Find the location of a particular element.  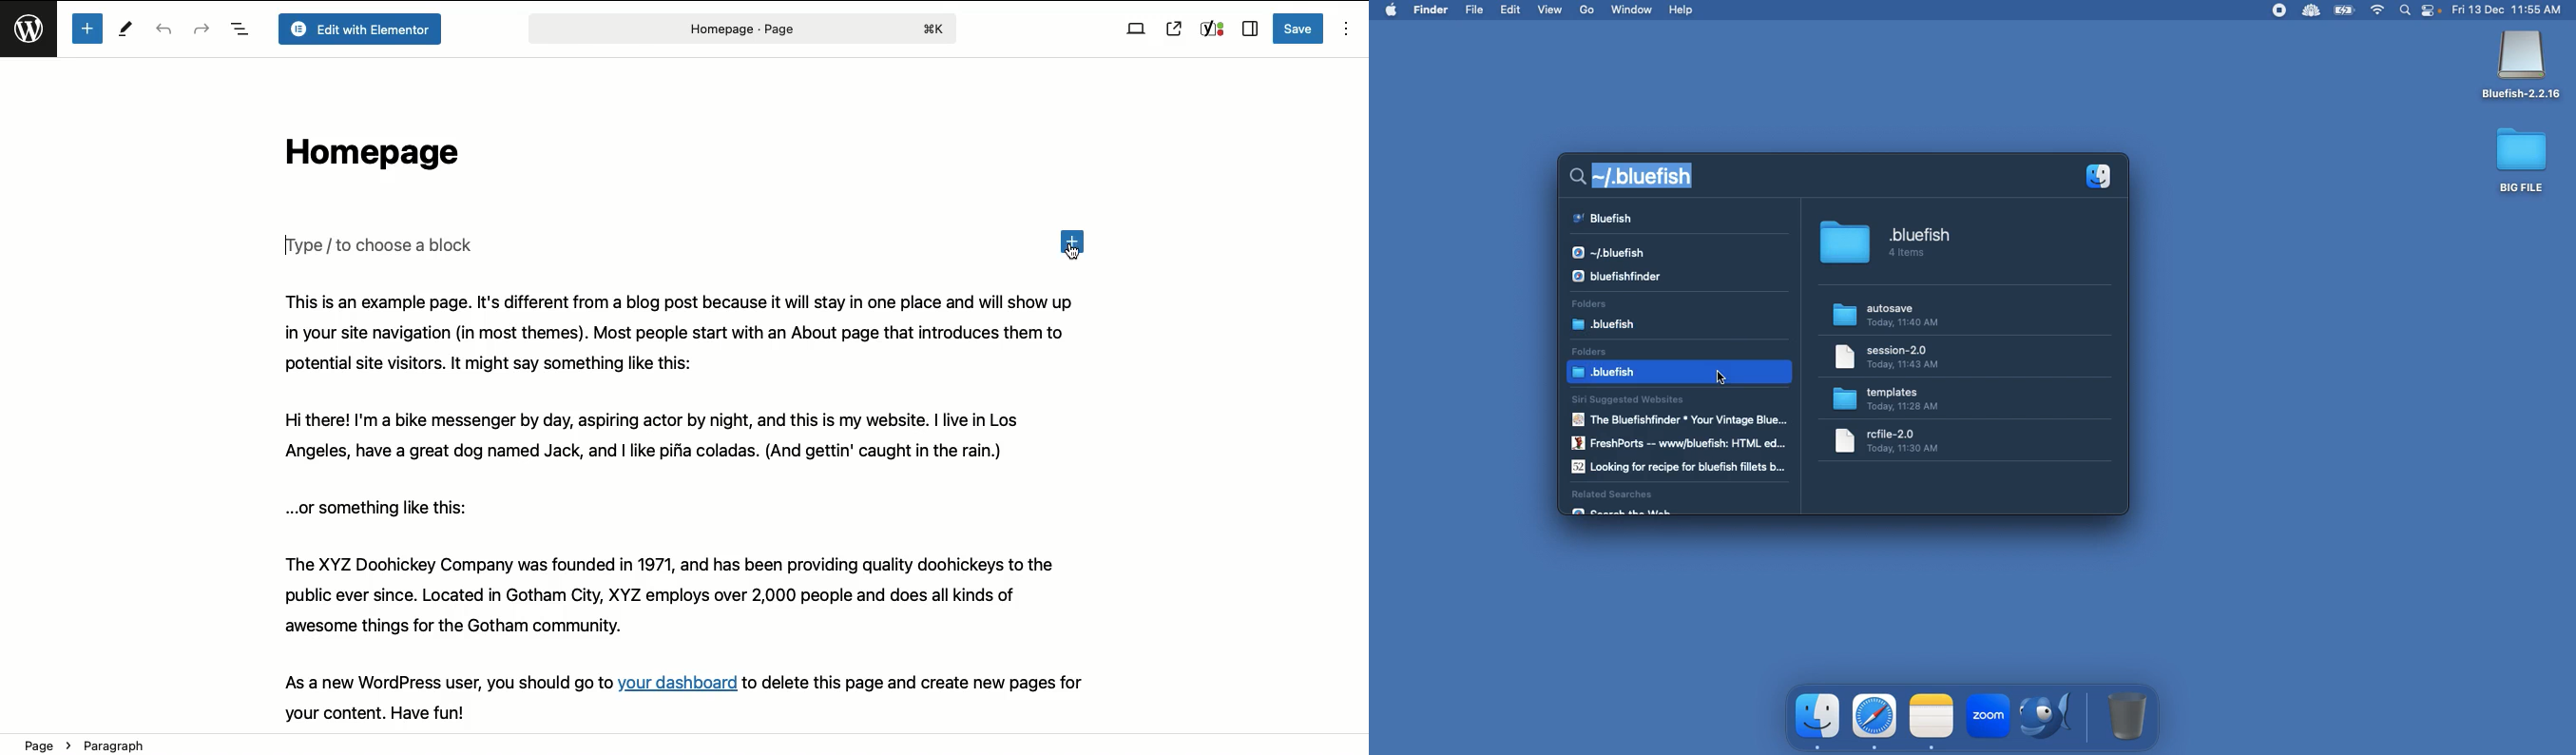

Add new block is located at coordinates (1075, 239).